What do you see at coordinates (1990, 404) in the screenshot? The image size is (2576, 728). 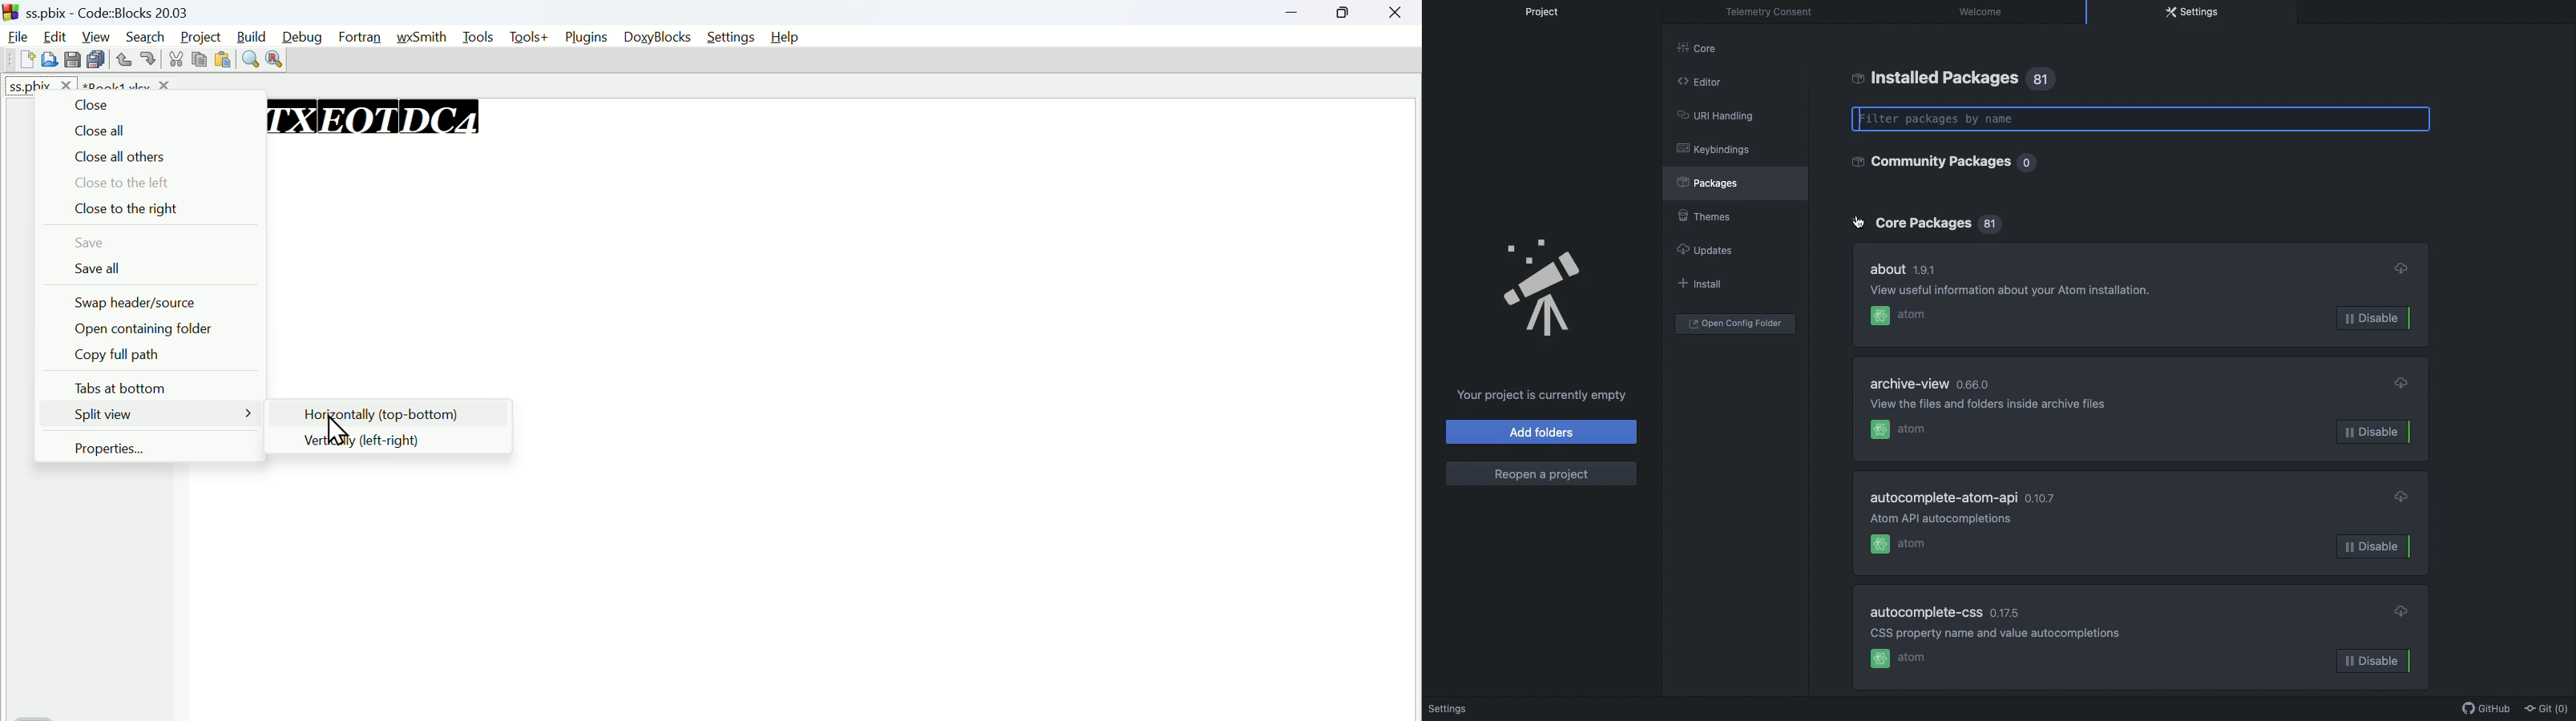 I see `View the files and folders inside archive files` at bounding box center [1990, 404].